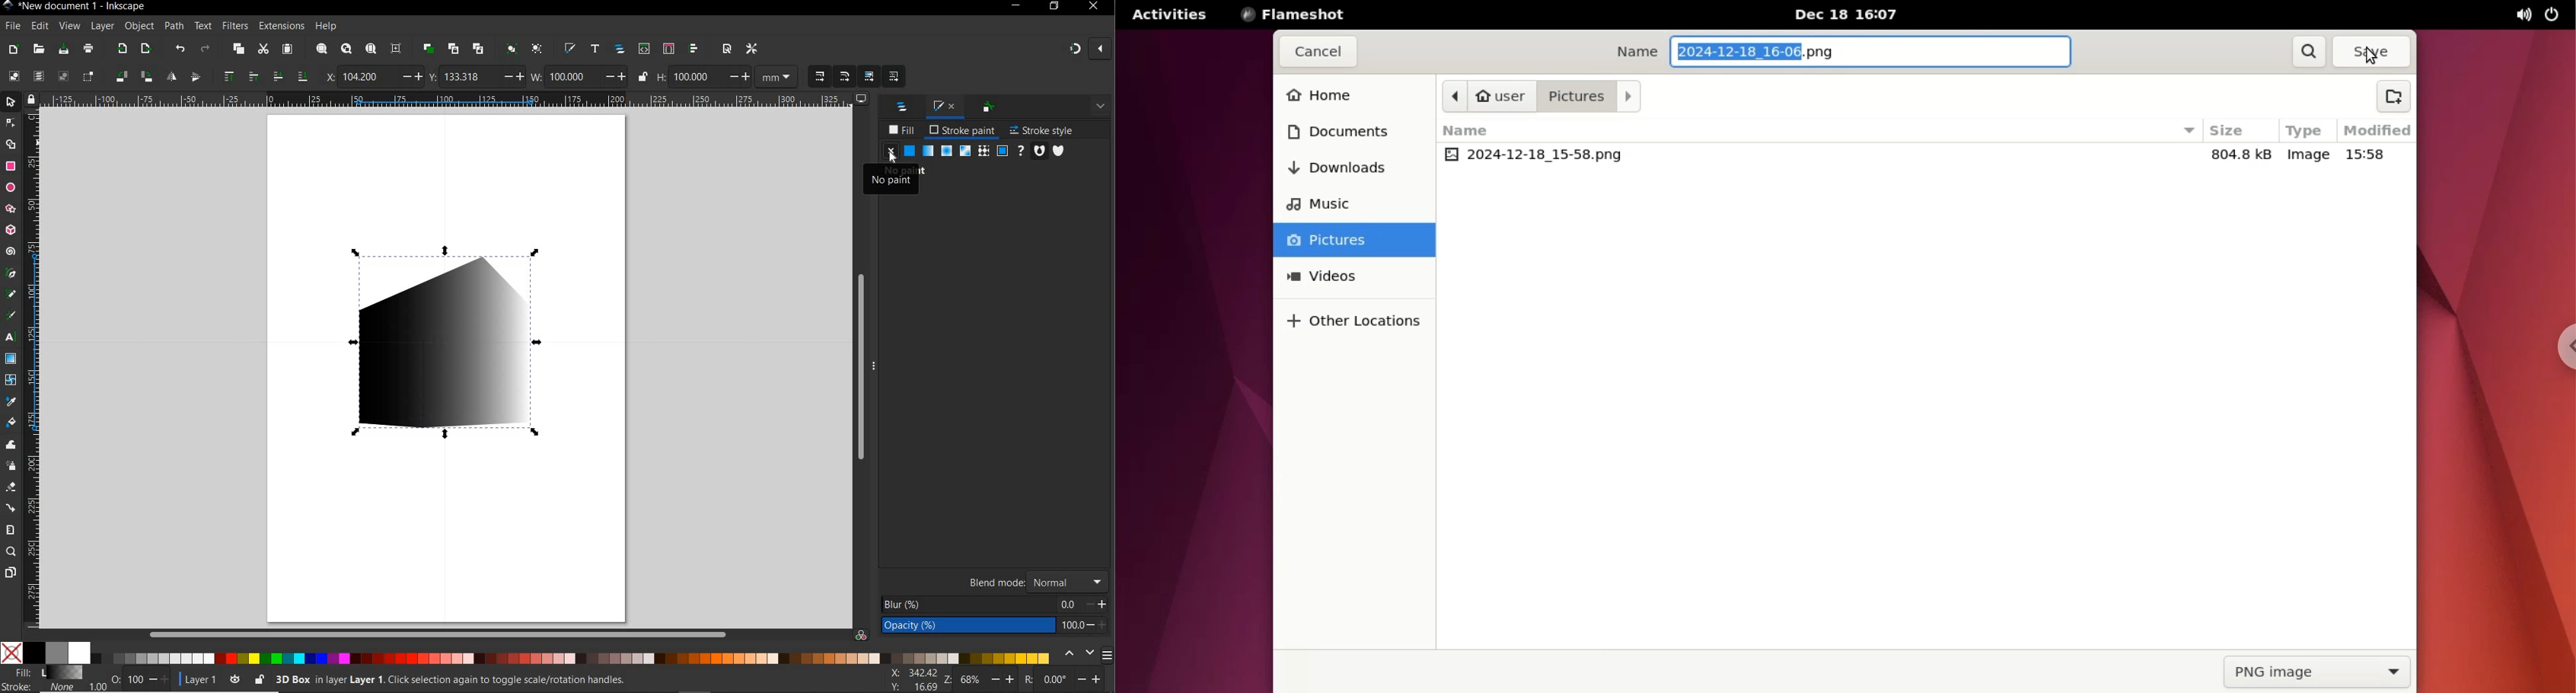  I want to click on home, so click(1350, 95).